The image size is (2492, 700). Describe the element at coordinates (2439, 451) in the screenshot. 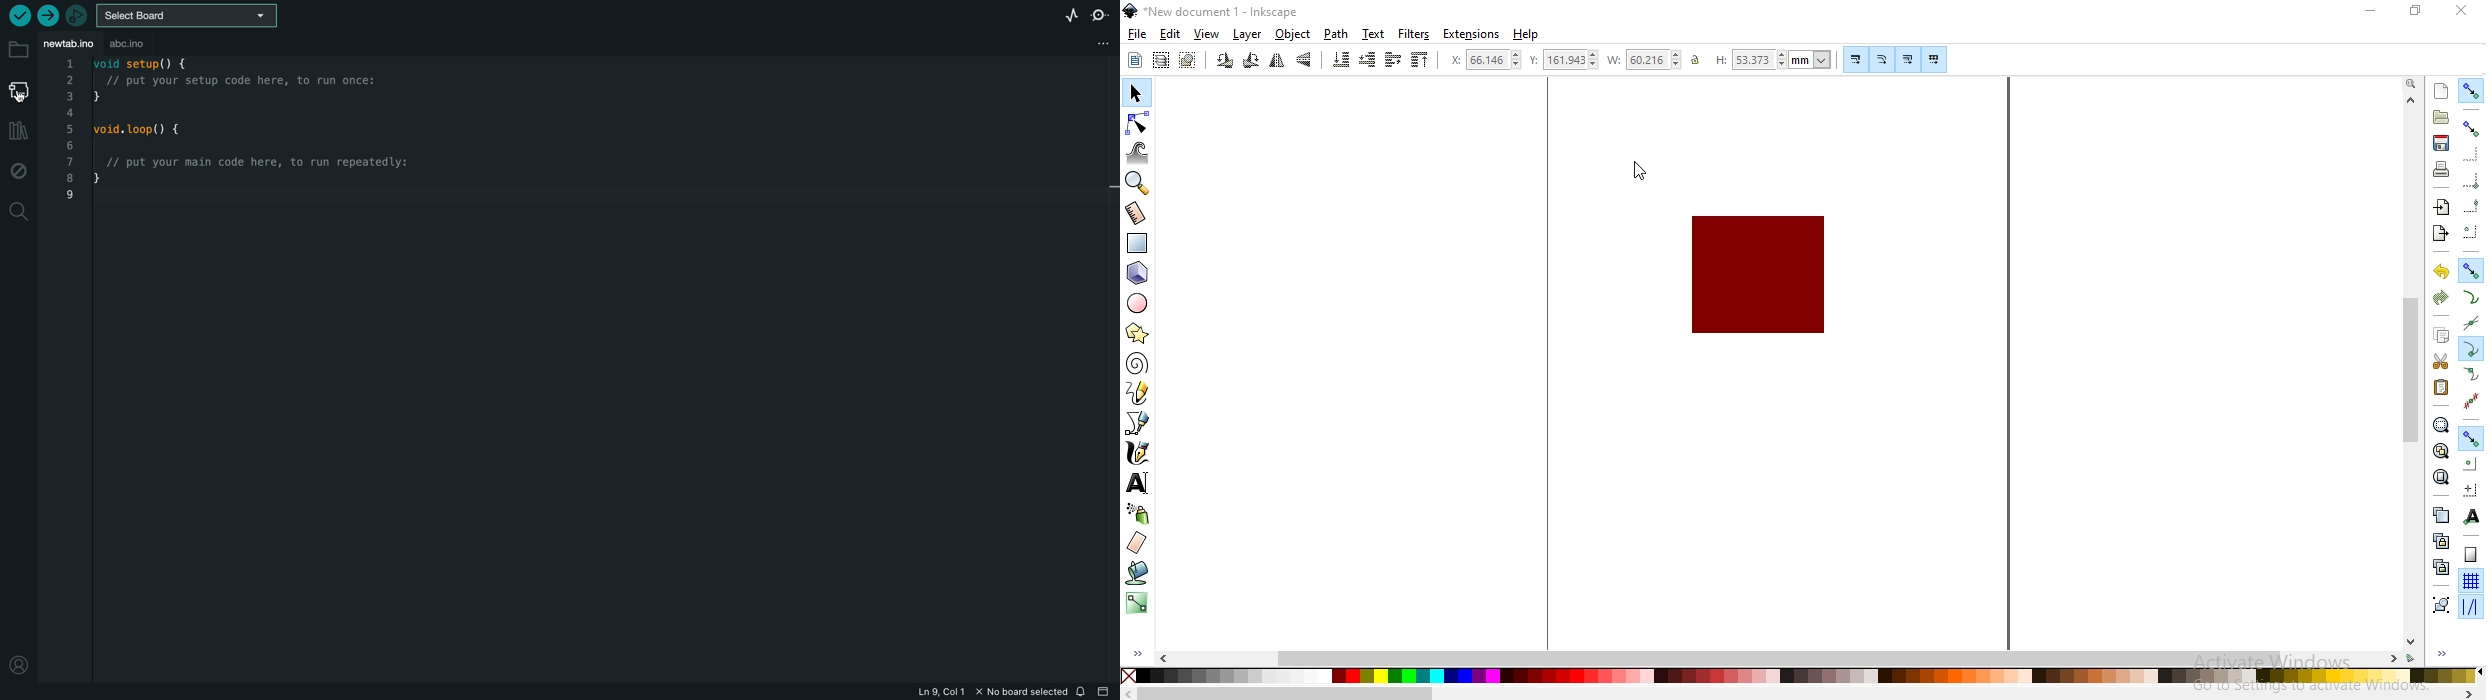

I see `zoom to fit drawing` at that location.